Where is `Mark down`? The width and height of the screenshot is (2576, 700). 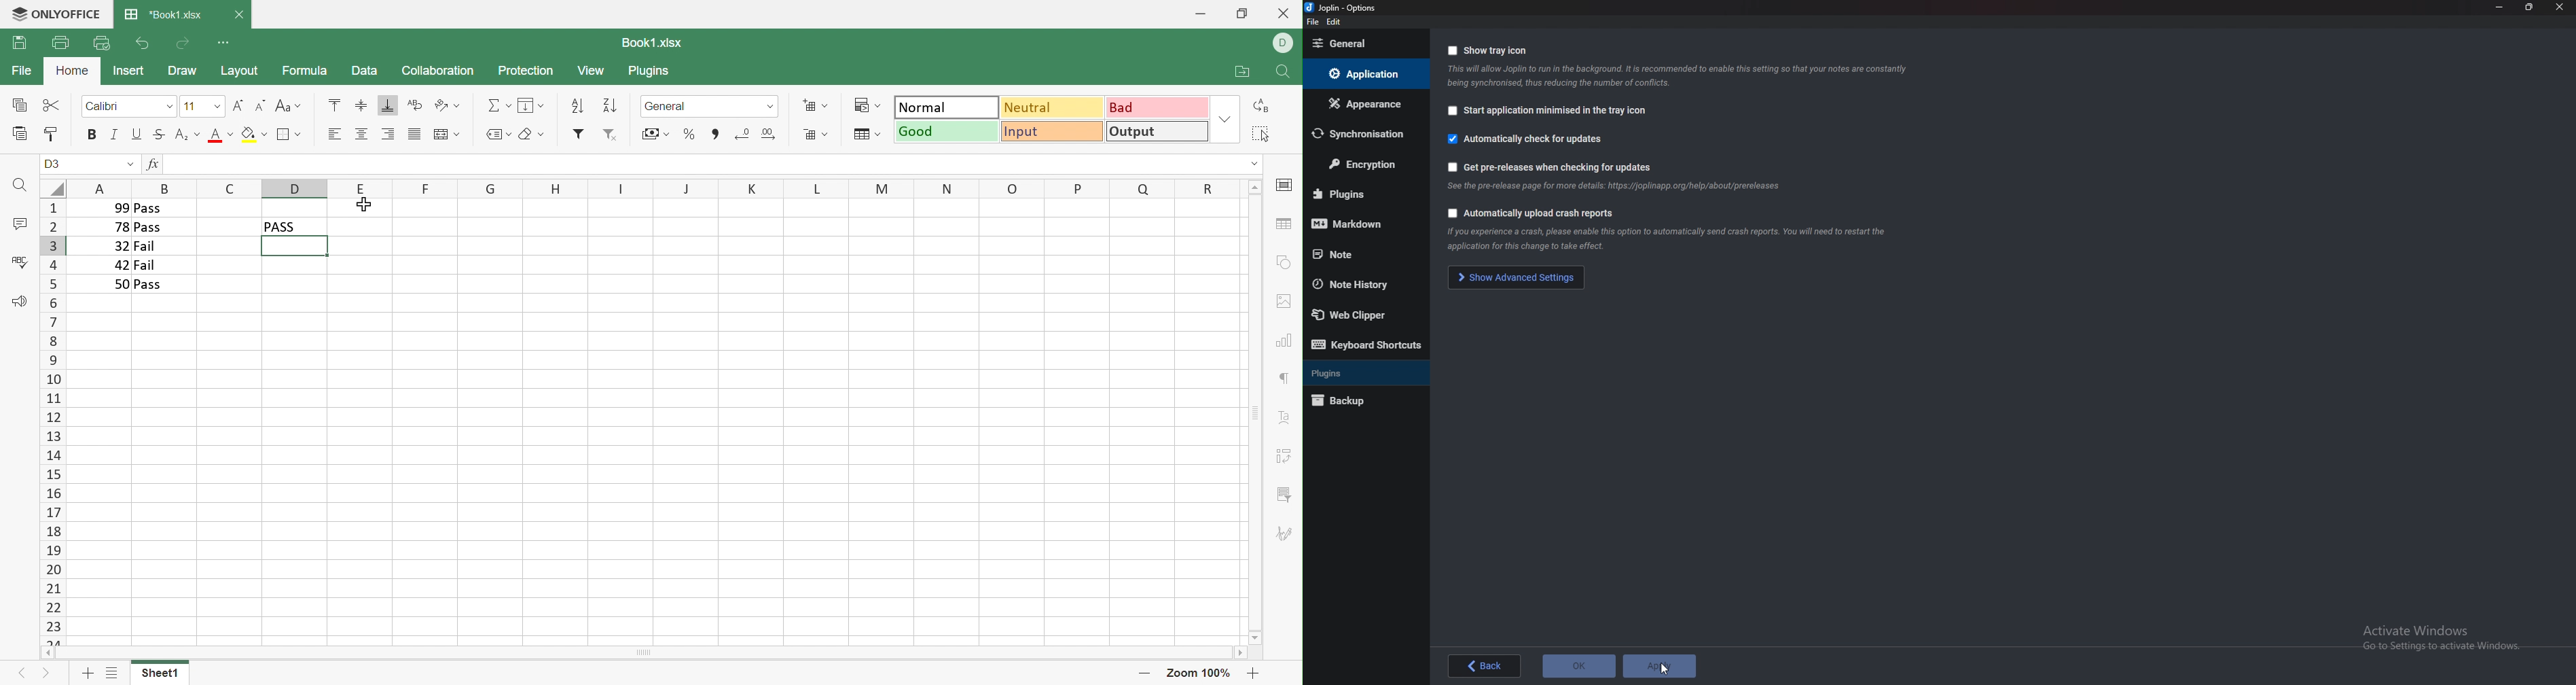 Mark down is located at coordinates (1360, 222).